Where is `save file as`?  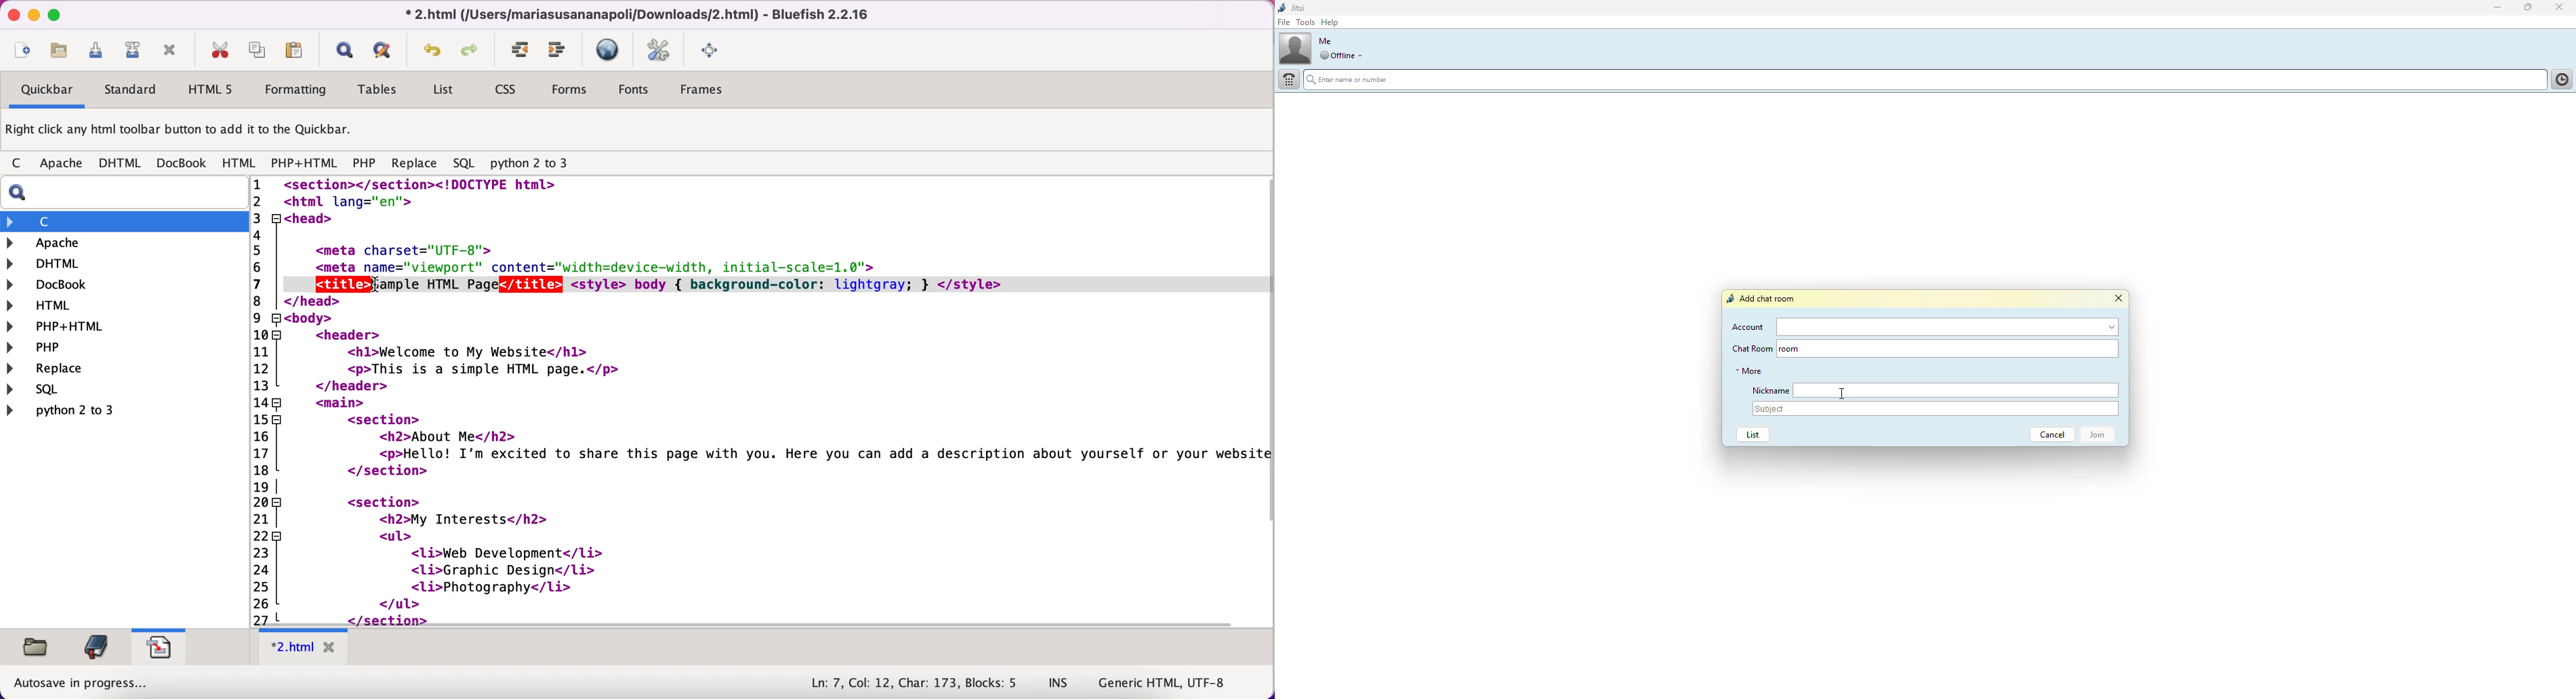
save file as is located at coordinates (132, 50).